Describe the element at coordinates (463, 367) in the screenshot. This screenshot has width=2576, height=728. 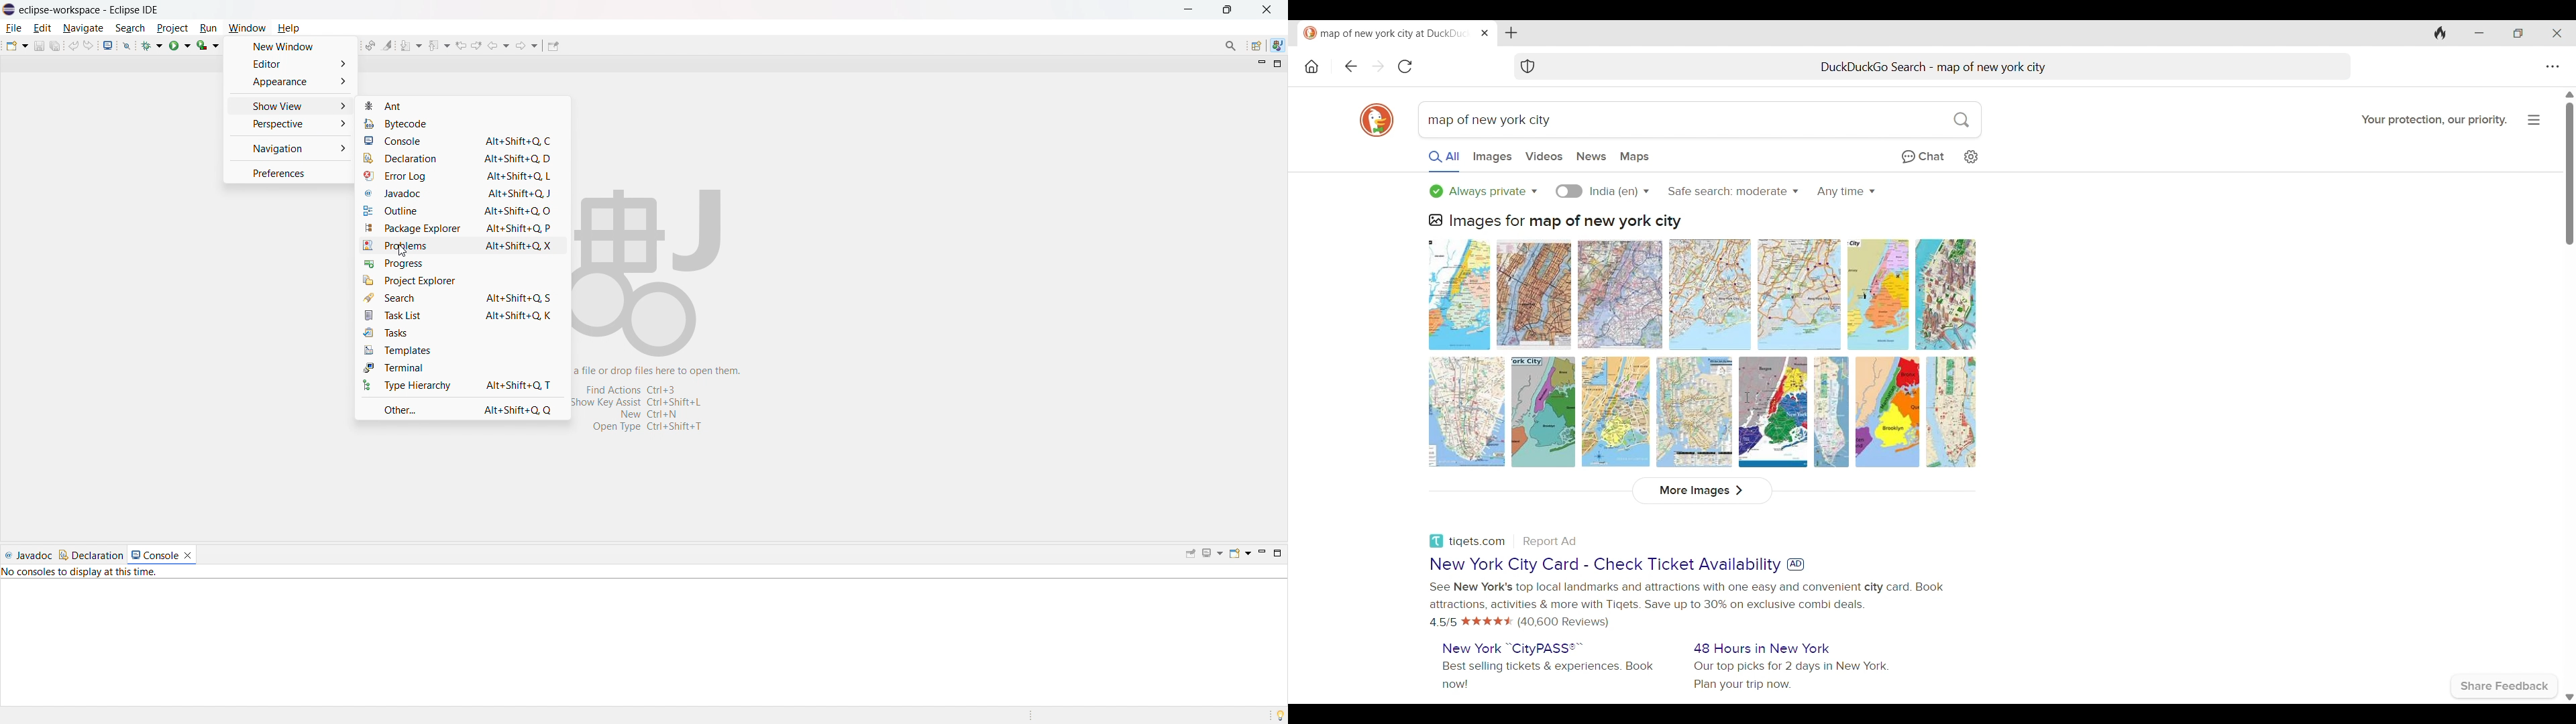
I see `terminal` at that location.